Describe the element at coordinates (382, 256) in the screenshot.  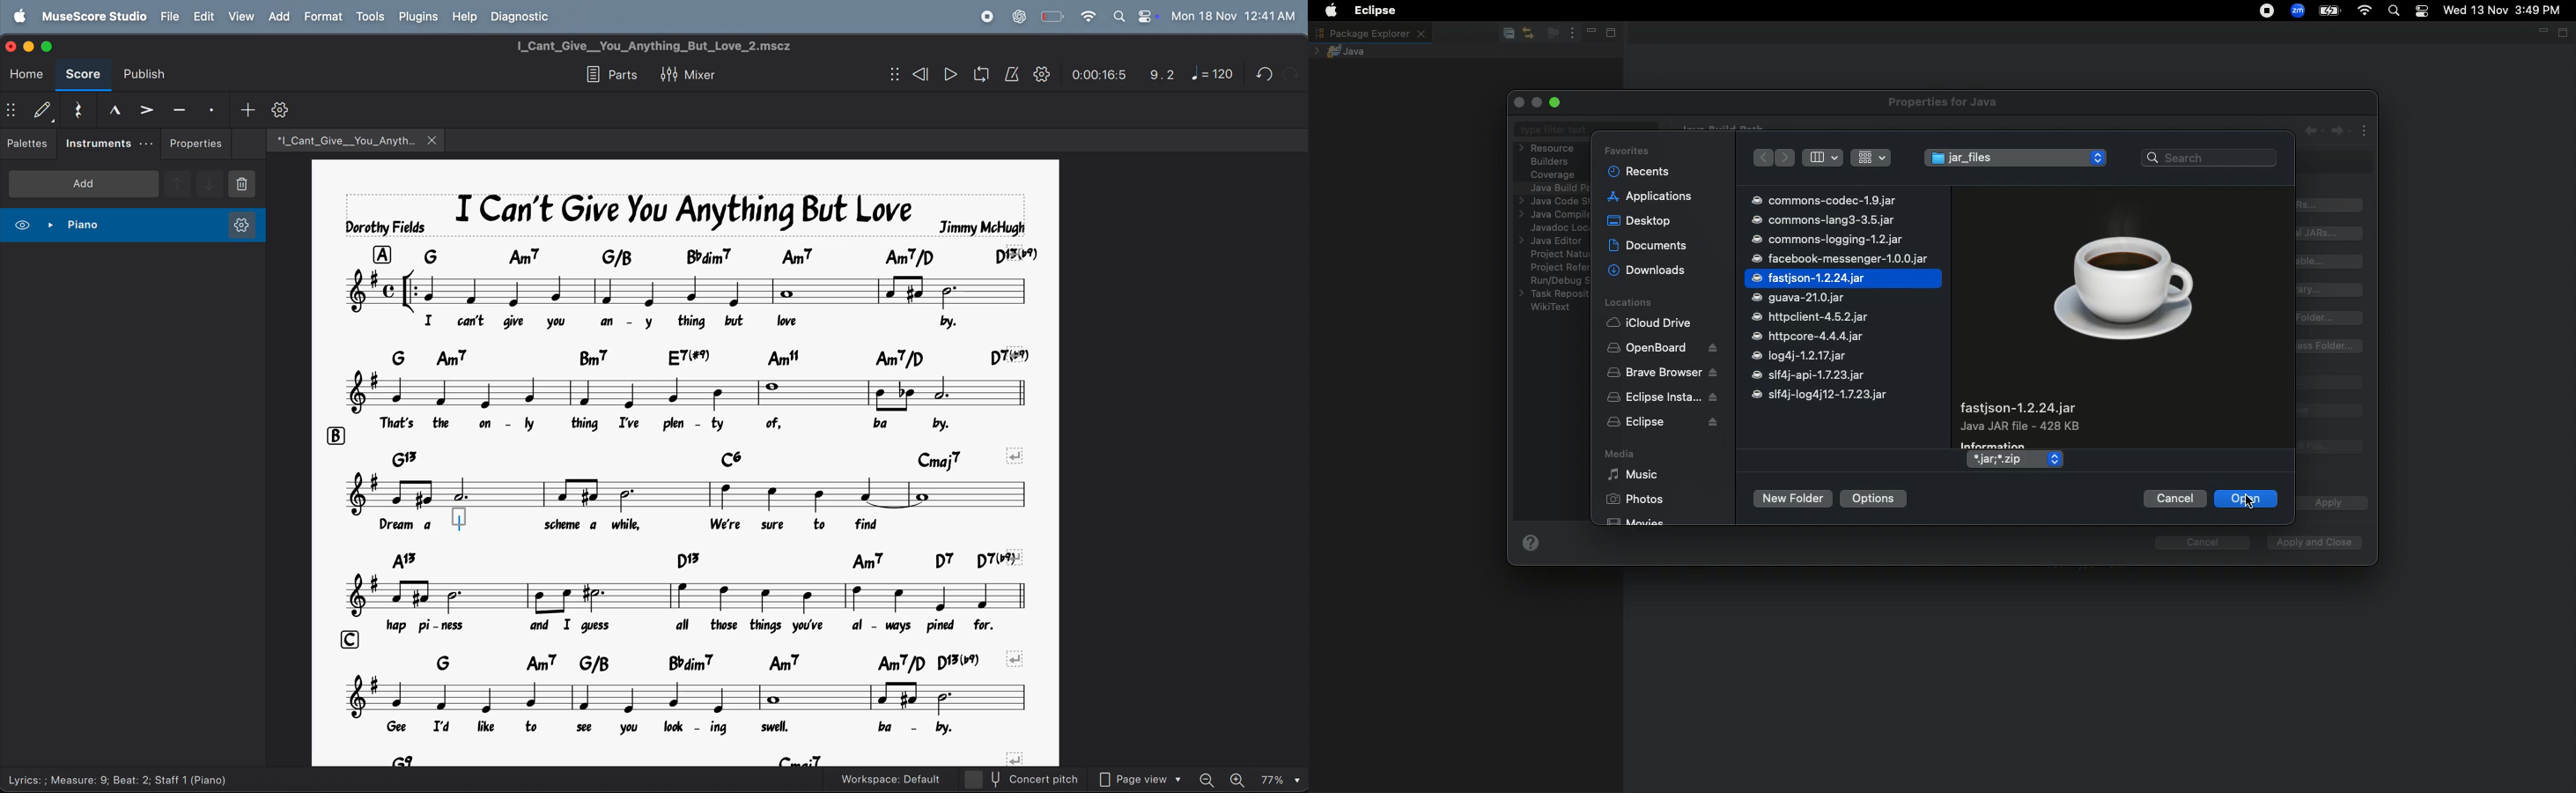
I see `row` at that location.